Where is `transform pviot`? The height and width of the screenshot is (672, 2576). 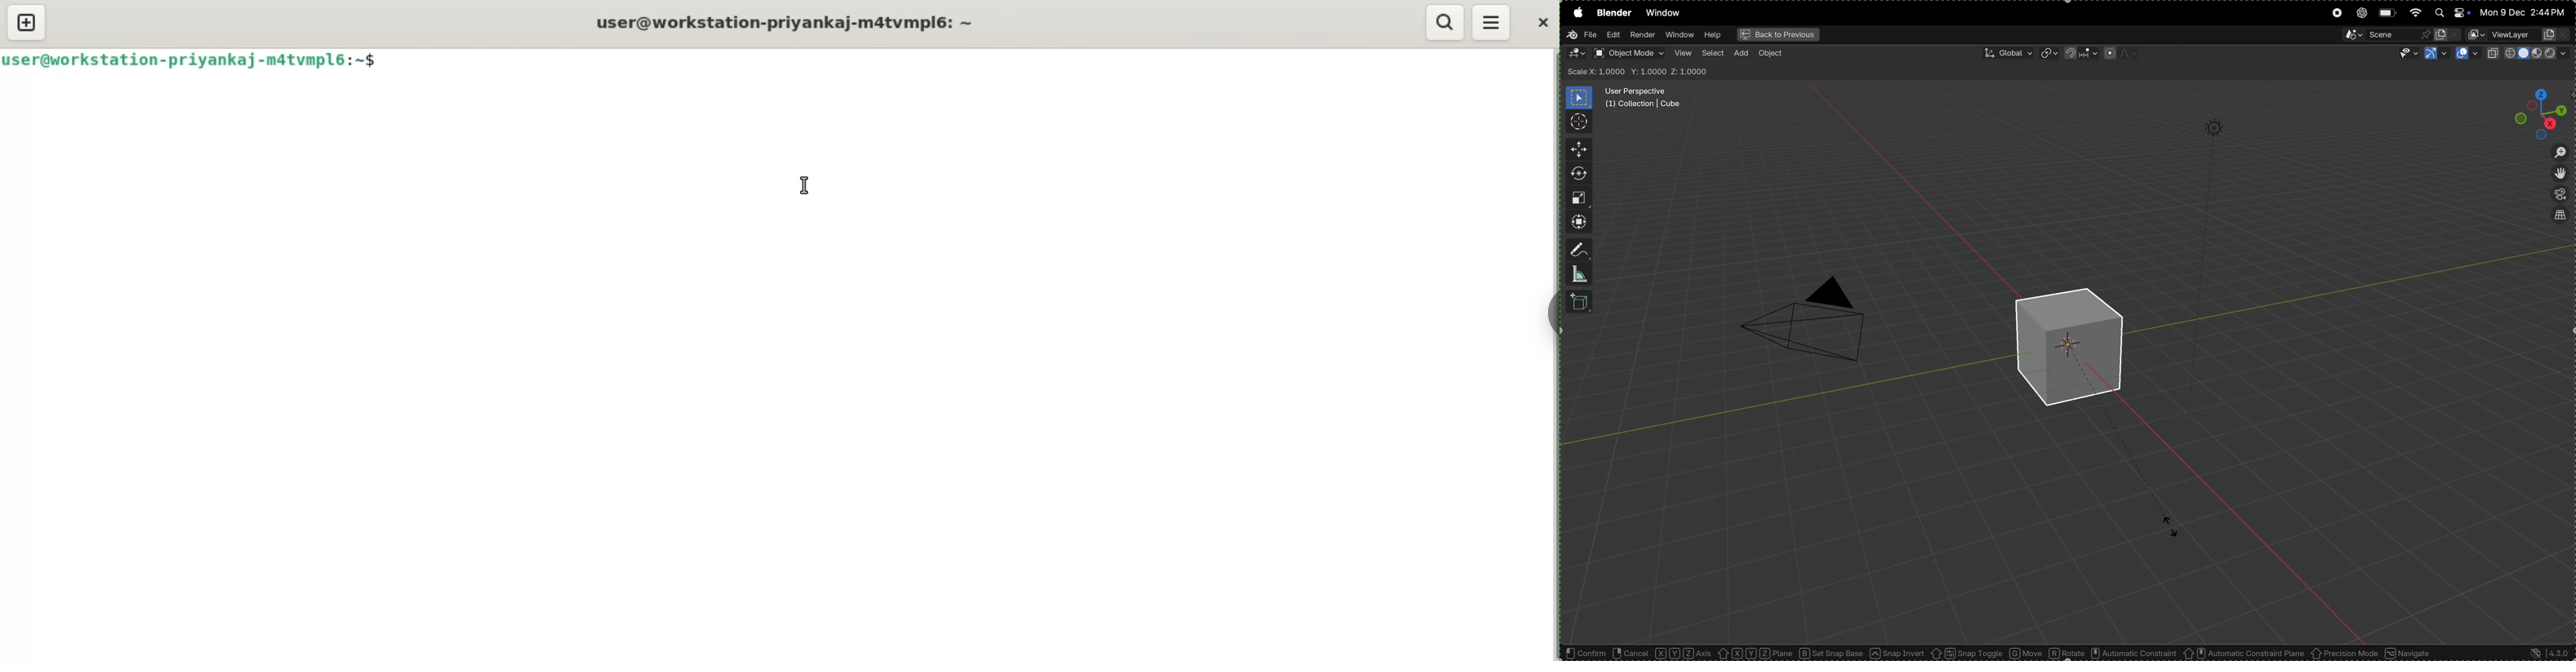 transform pviot is located at coordinates (2049, 54).